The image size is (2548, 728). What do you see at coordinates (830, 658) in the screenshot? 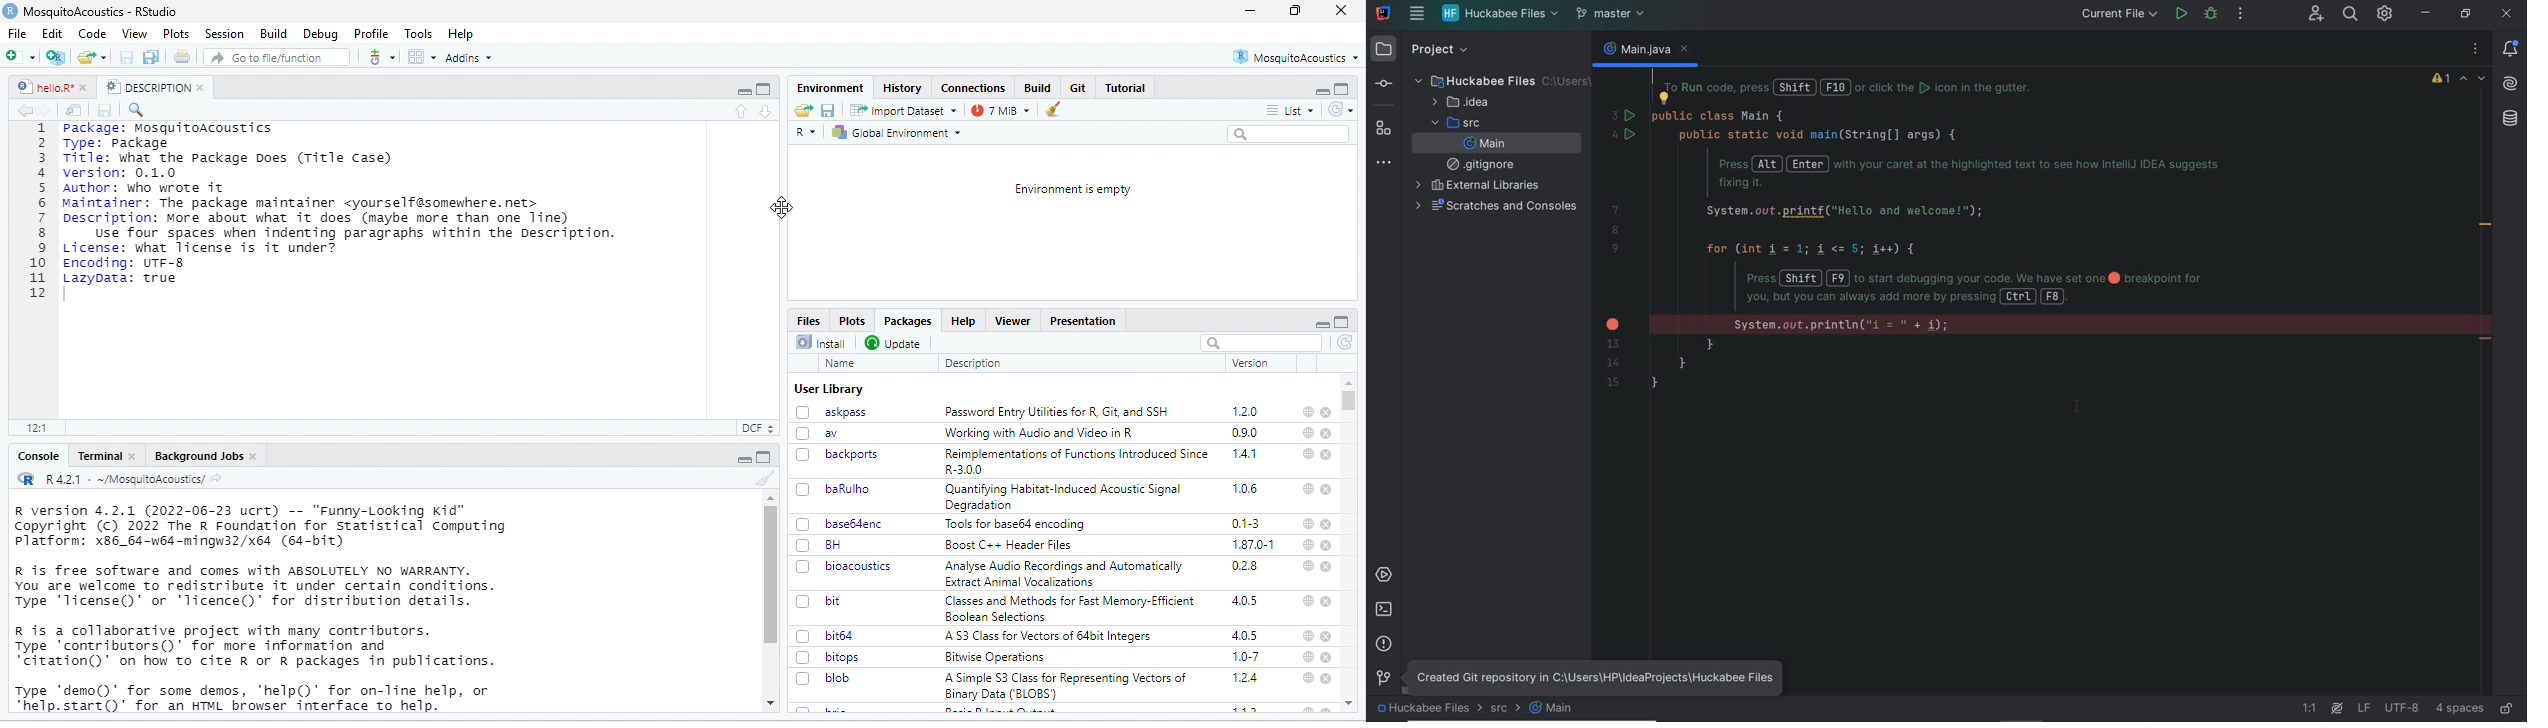
I see `bitops` at bounding box center [830, 658].